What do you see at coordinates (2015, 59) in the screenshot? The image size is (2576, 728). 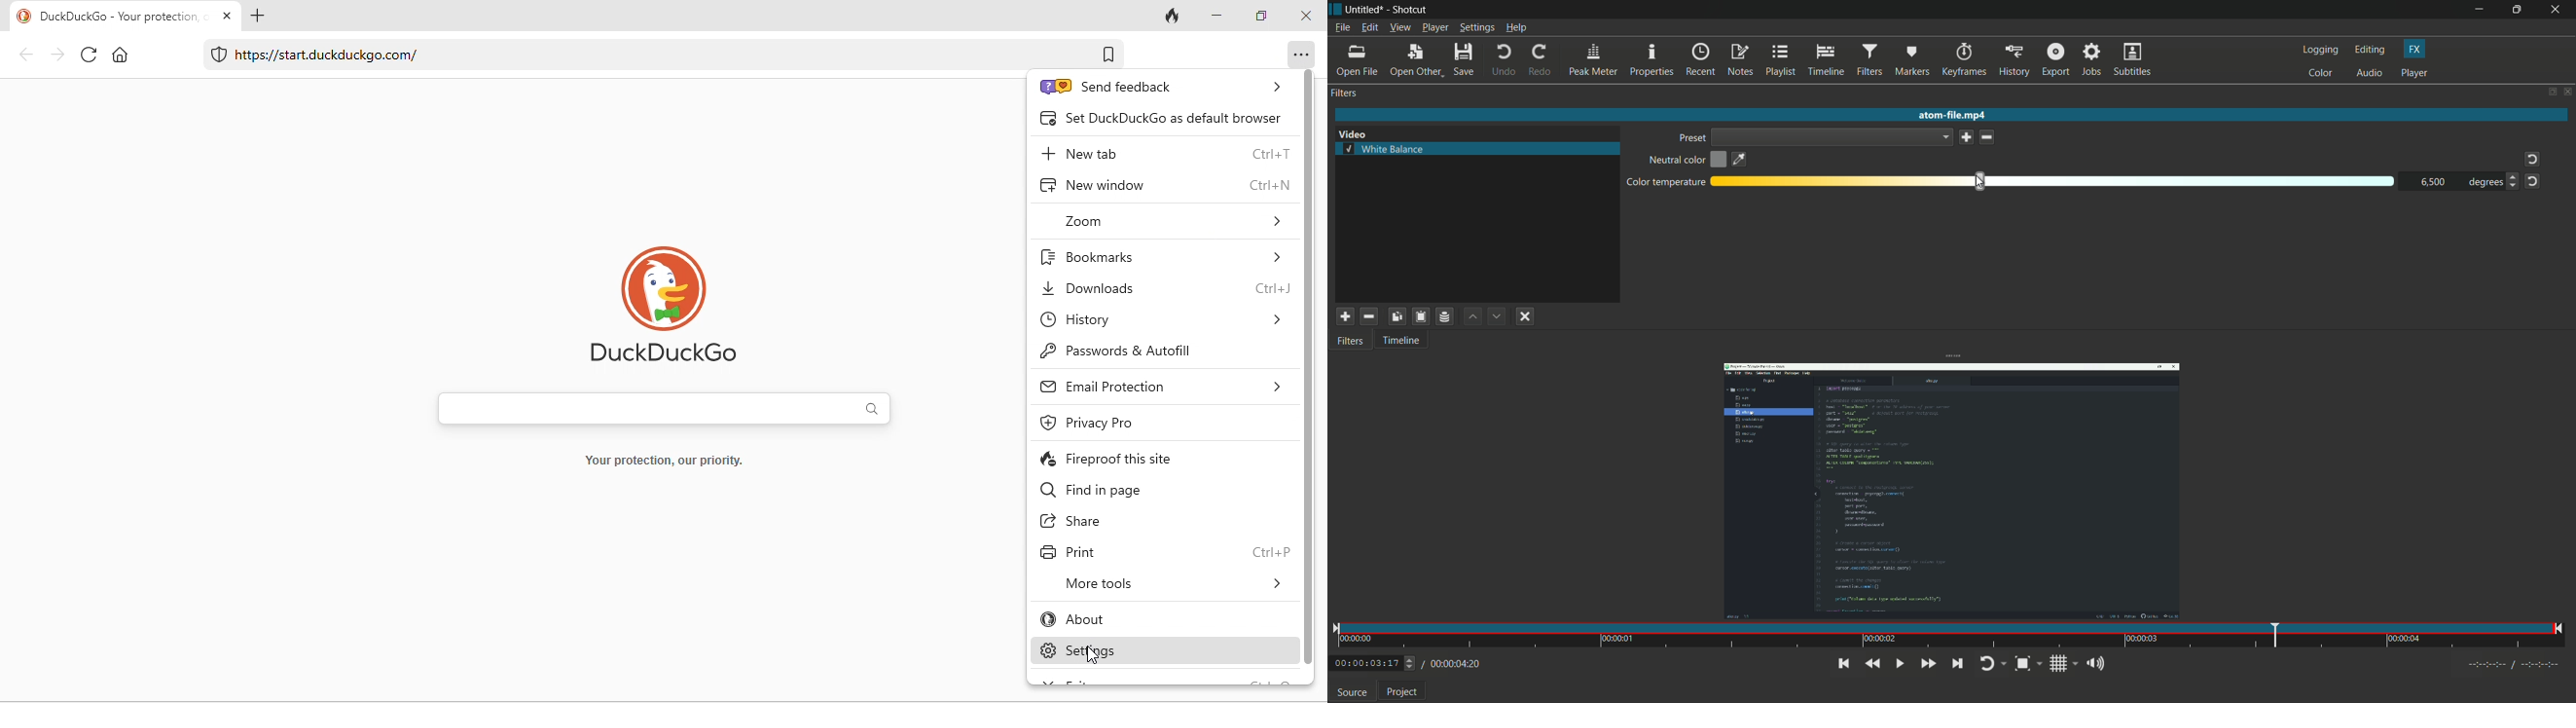 I see `history` at bounding box center [2015, 59].